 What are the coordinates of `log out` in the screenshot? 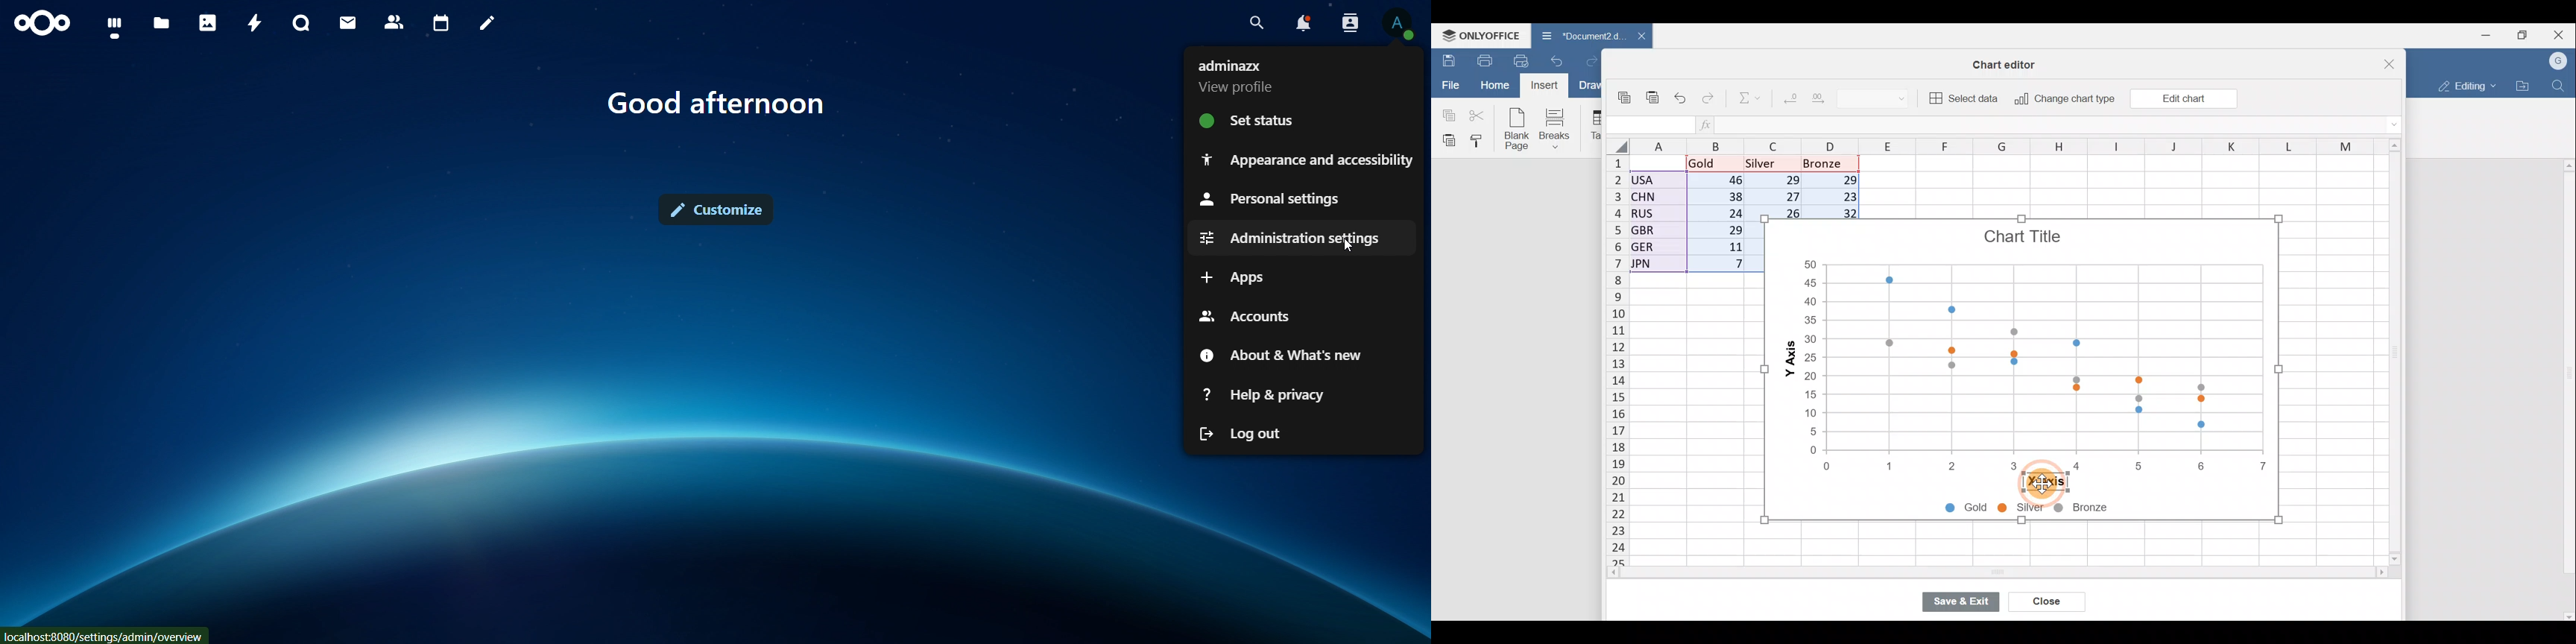 It's located at (1238, 433).